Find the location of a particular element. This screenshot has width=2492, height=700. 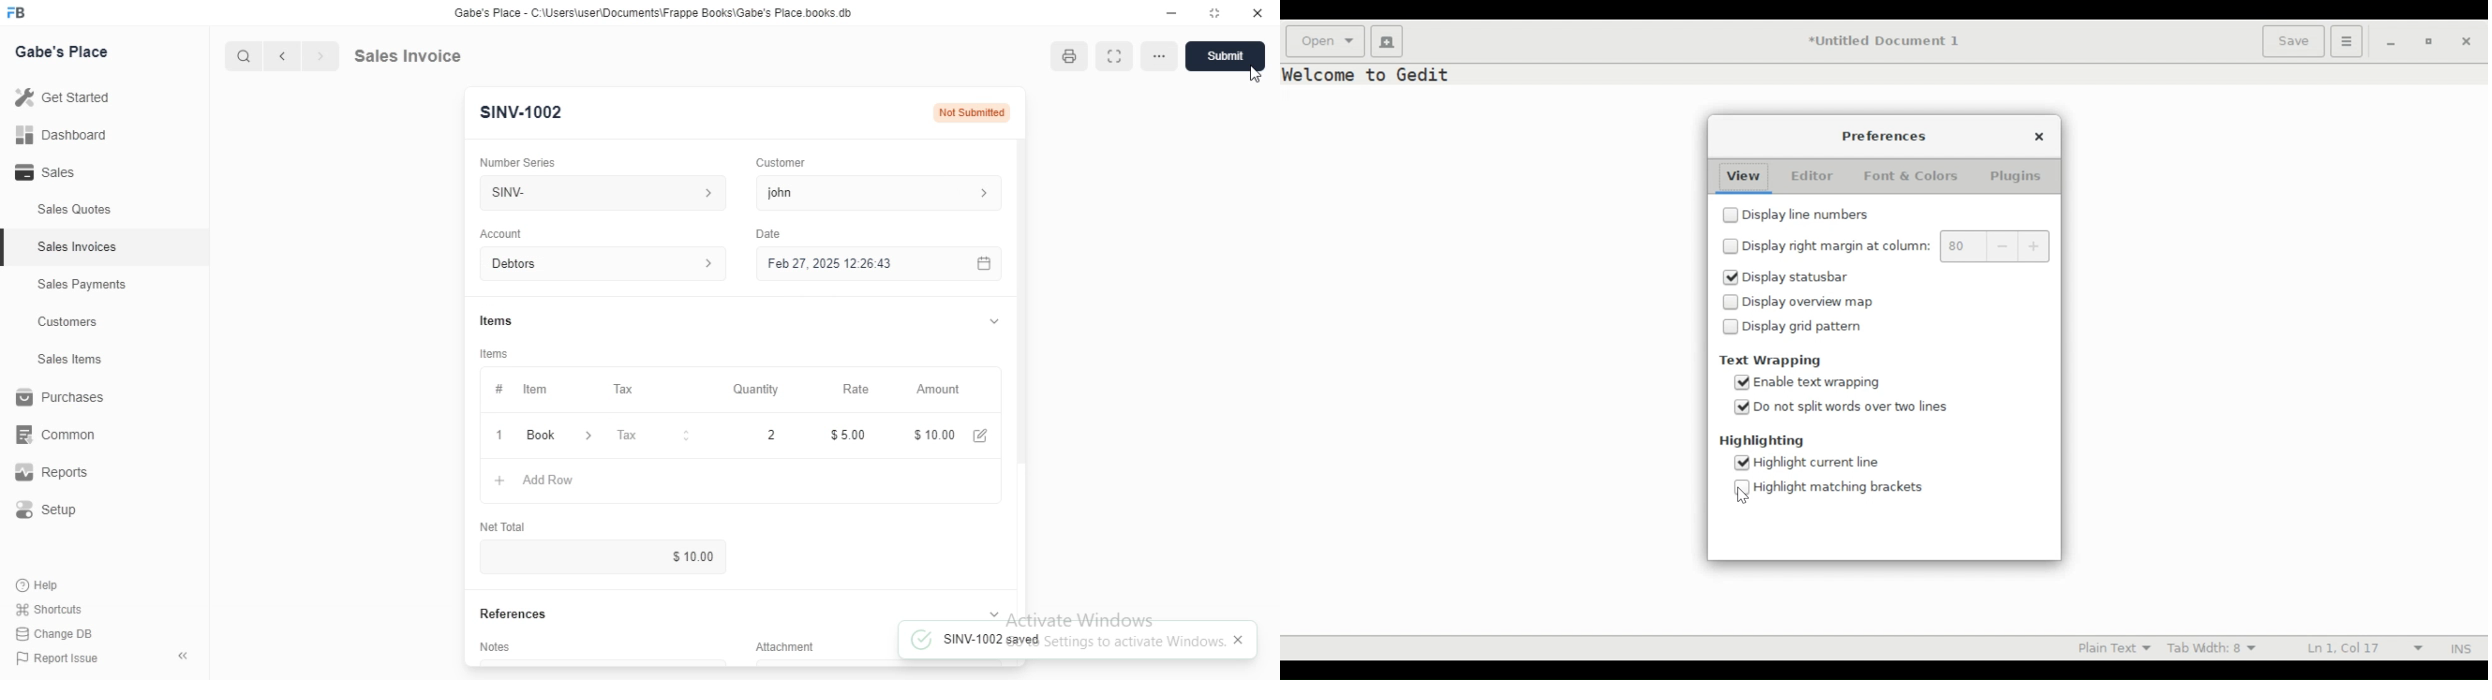

Expand is located at coordinates (1115, 56).